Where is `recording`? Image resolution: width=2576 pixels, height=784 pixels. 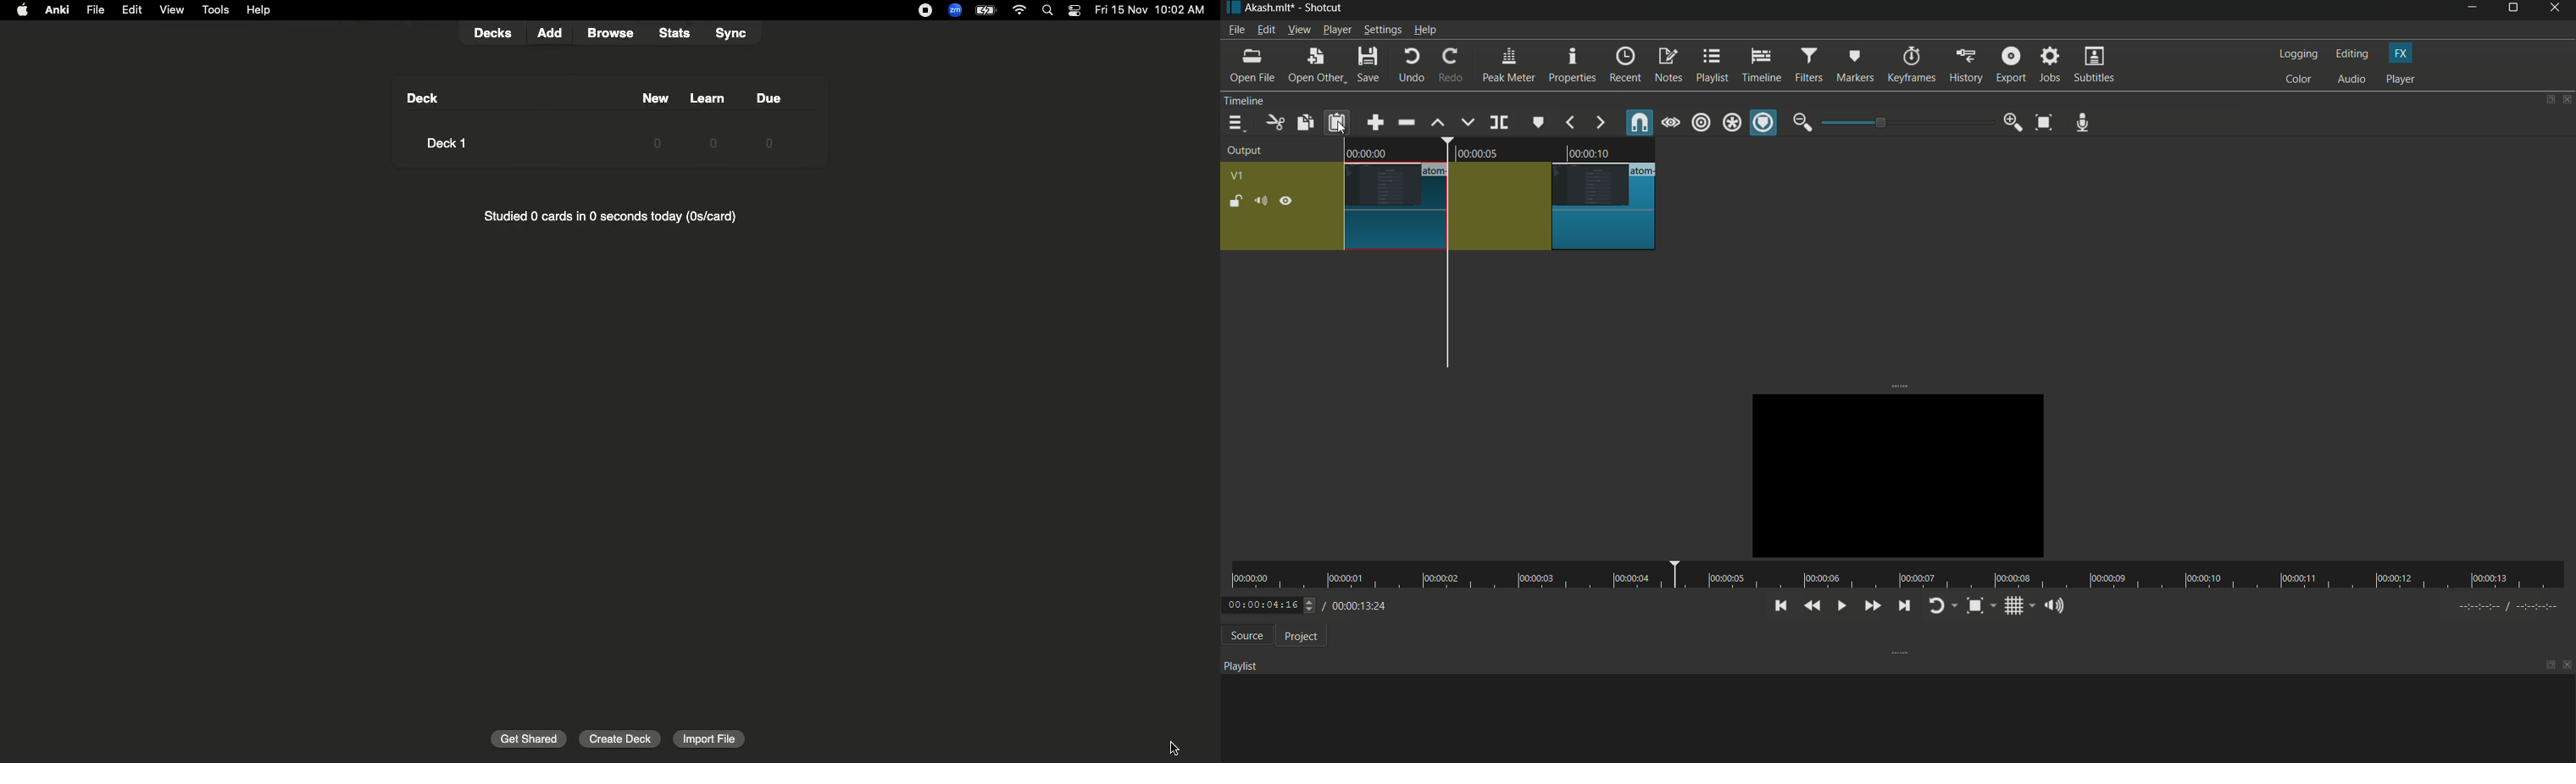
recording is located at coordinates (915, 10).